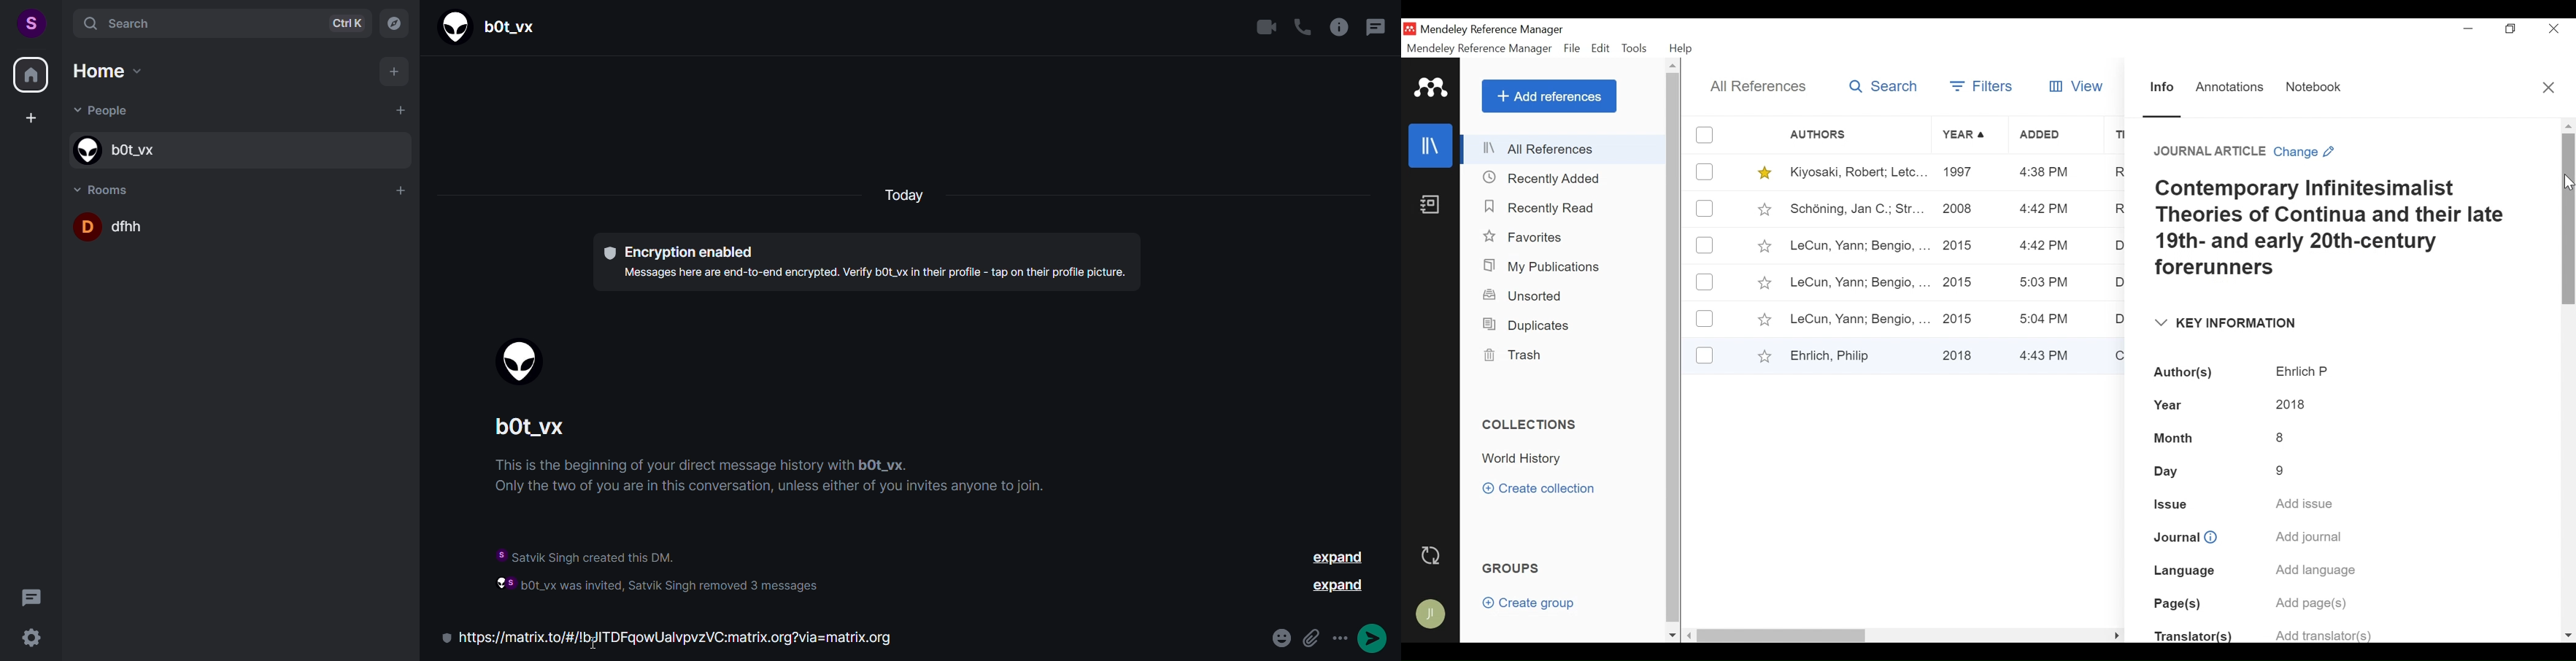  I want to click on Year, so click(2177, 406).